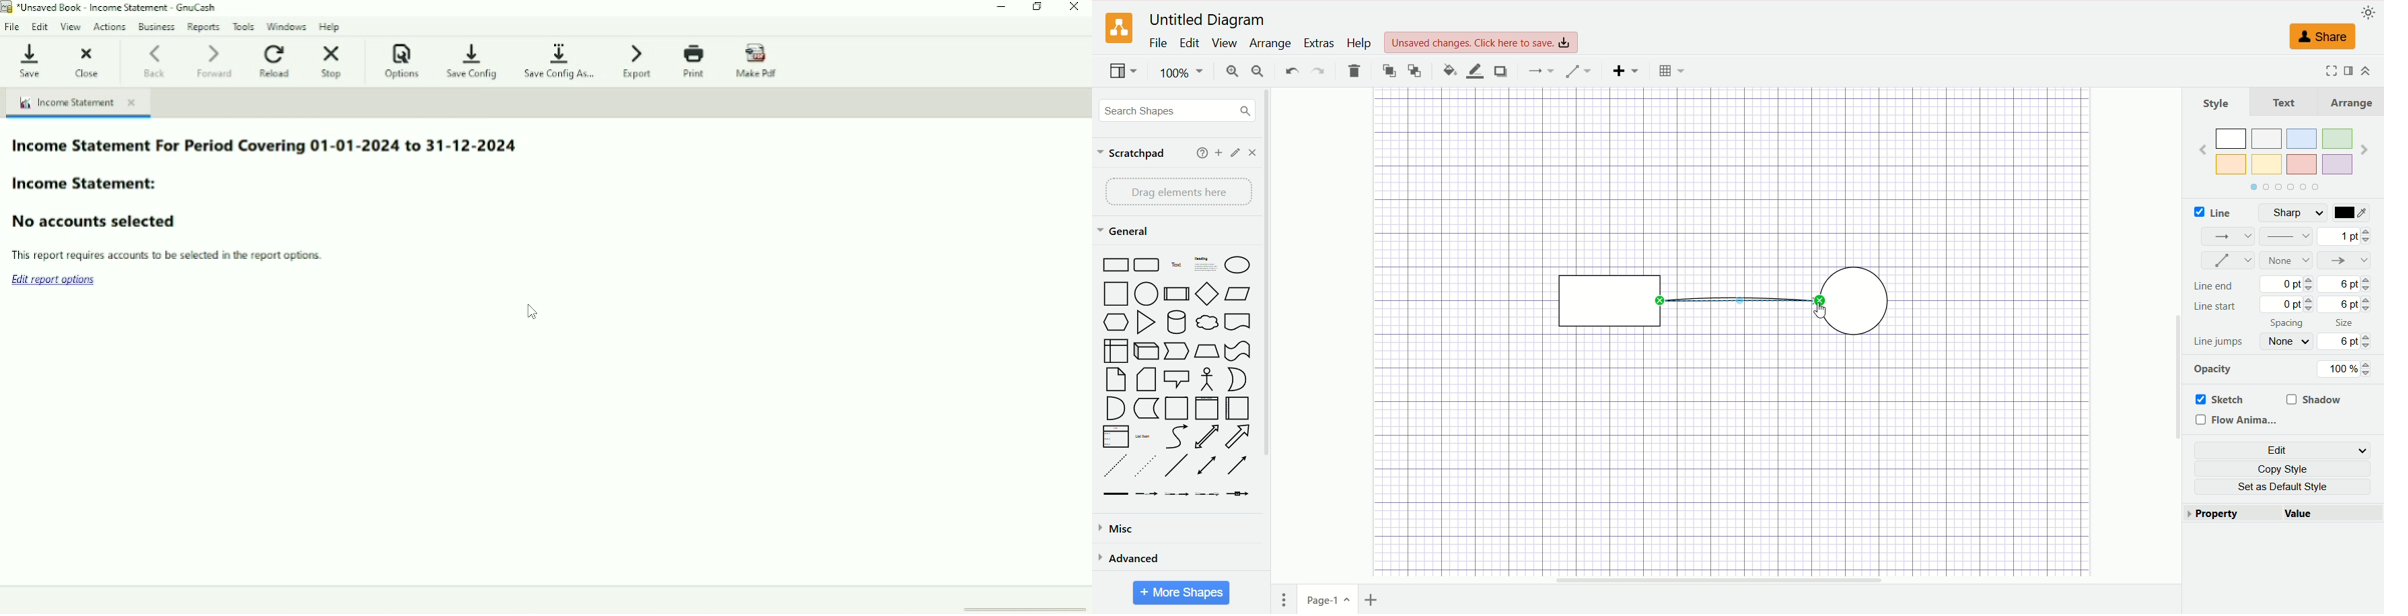  Describe the element at coordinates (1328, 599) in the screenshot. I see `page1` at that location.